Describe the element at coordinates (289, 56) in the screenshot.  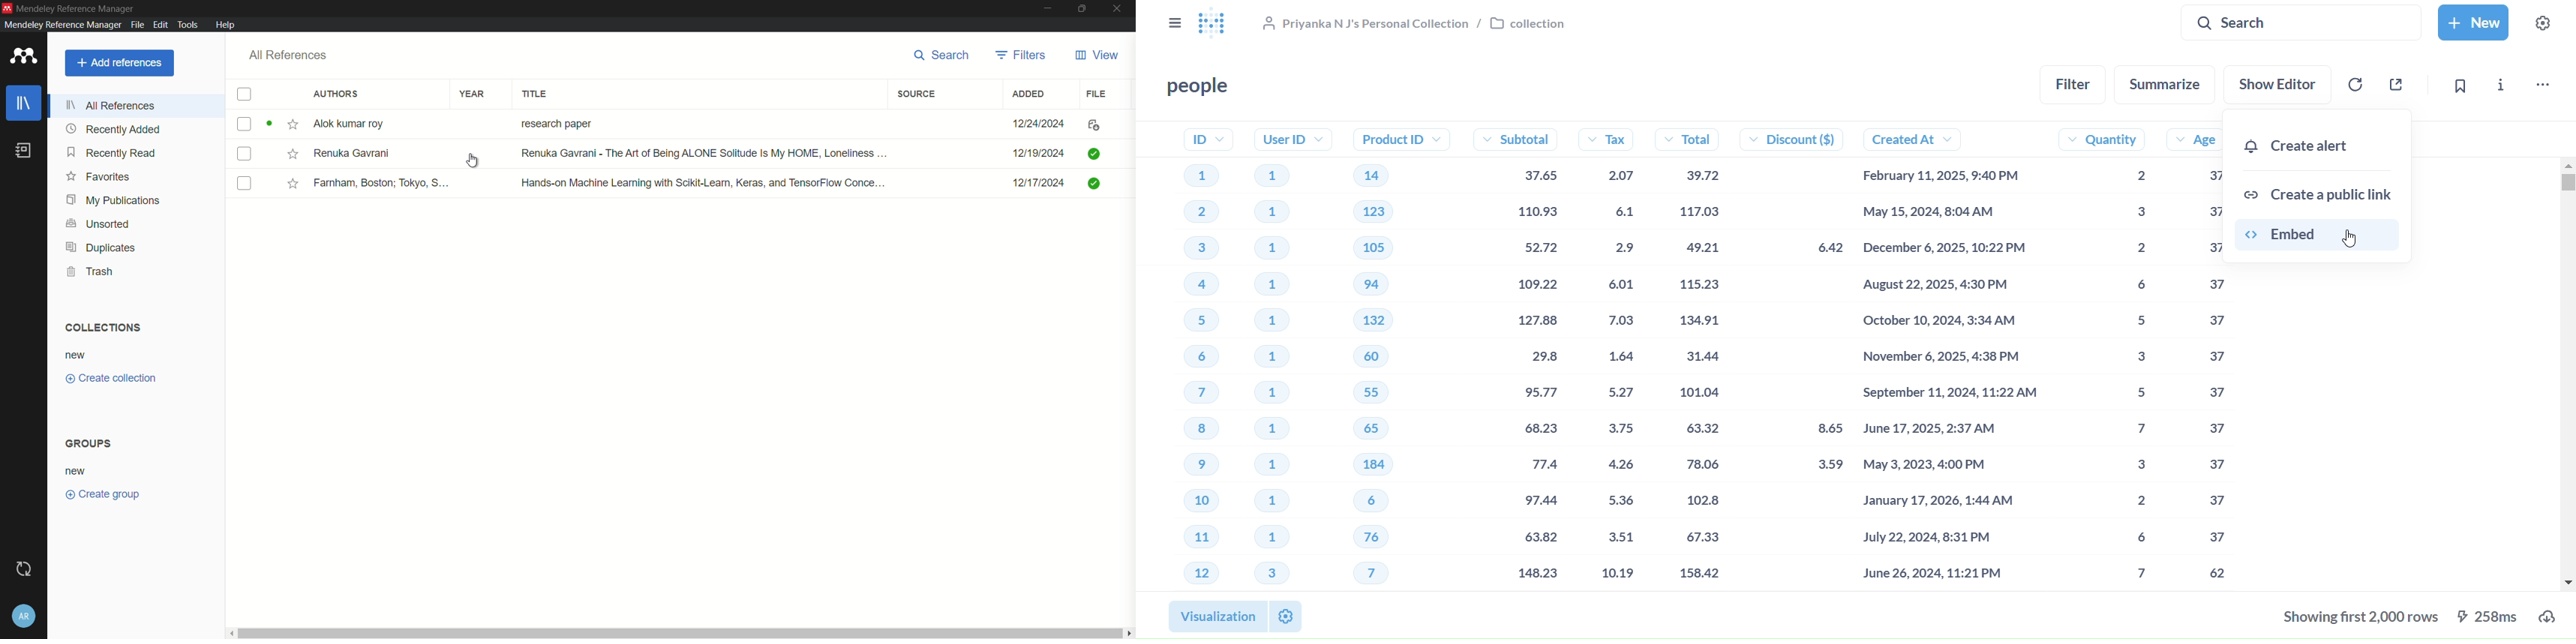
I see `all references` at that location.